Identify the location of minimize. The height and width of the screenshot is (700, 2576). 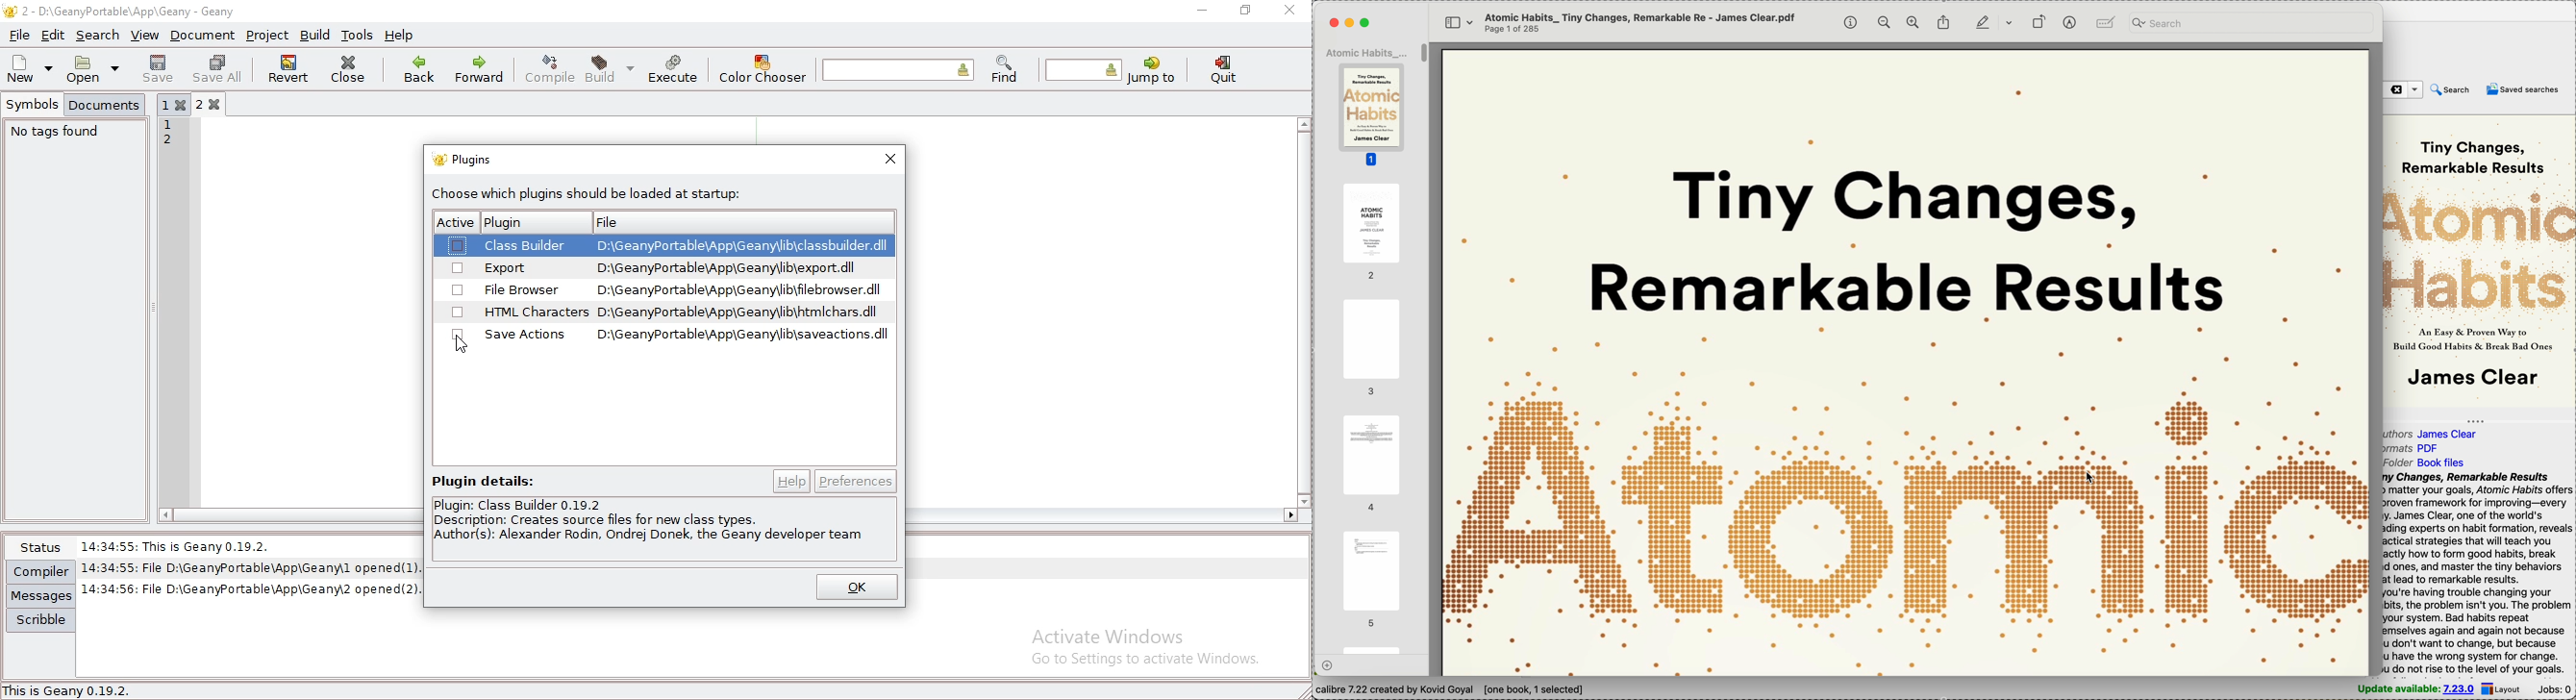
(1352, 23).